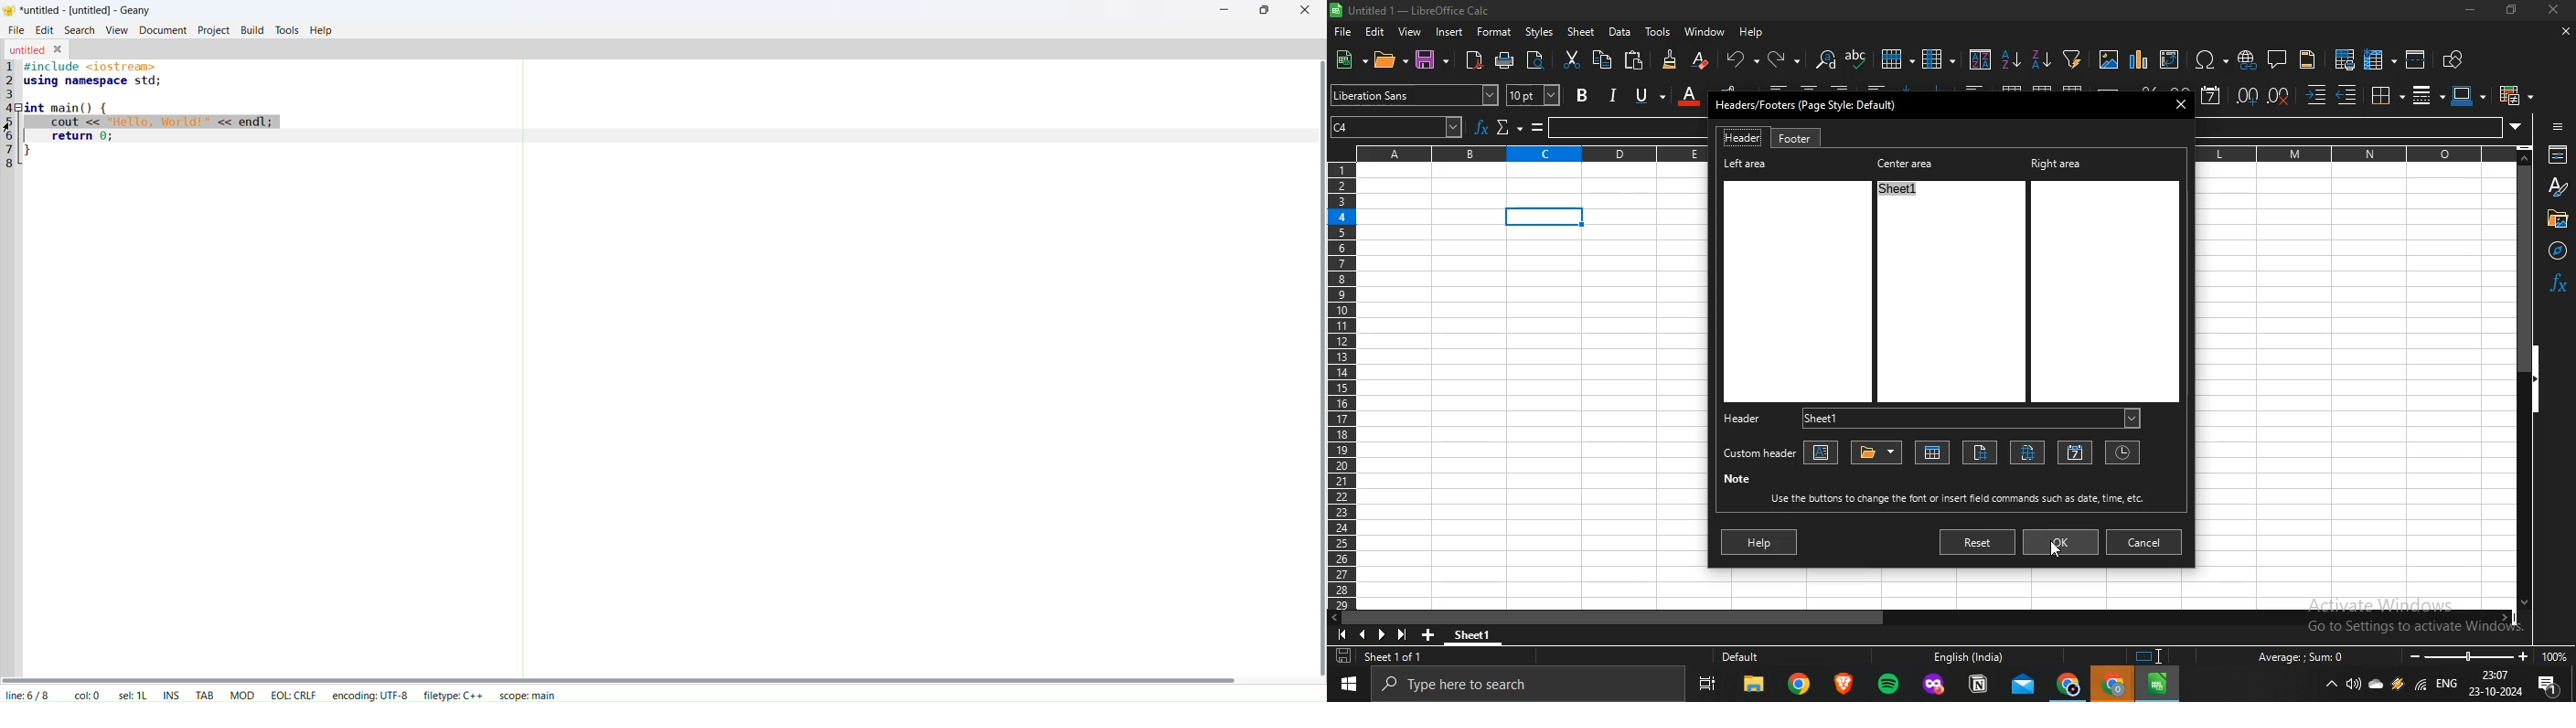 This screenshot has width=2576, height=728. I want to click on new sheet, so click(1432, 633).